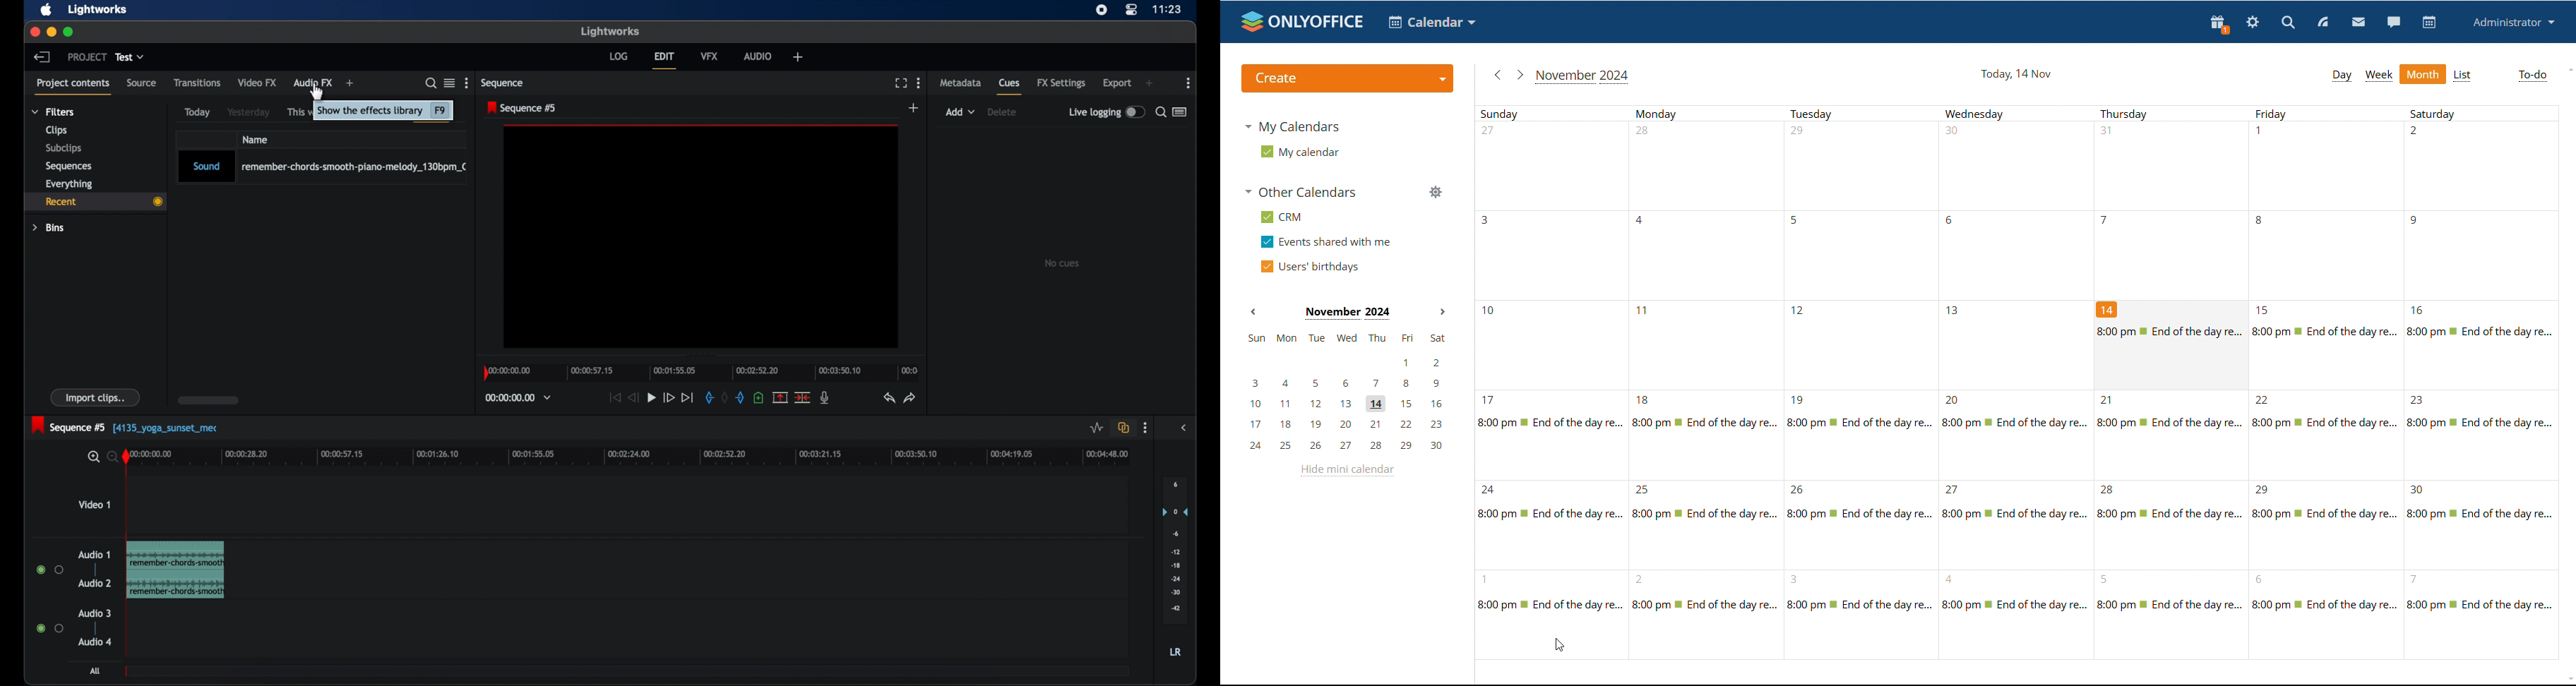  What do you see at coordinates (1124, 427) in the screenshot?
I see `toggle auto track sync` at bounding box center [1124, 427].